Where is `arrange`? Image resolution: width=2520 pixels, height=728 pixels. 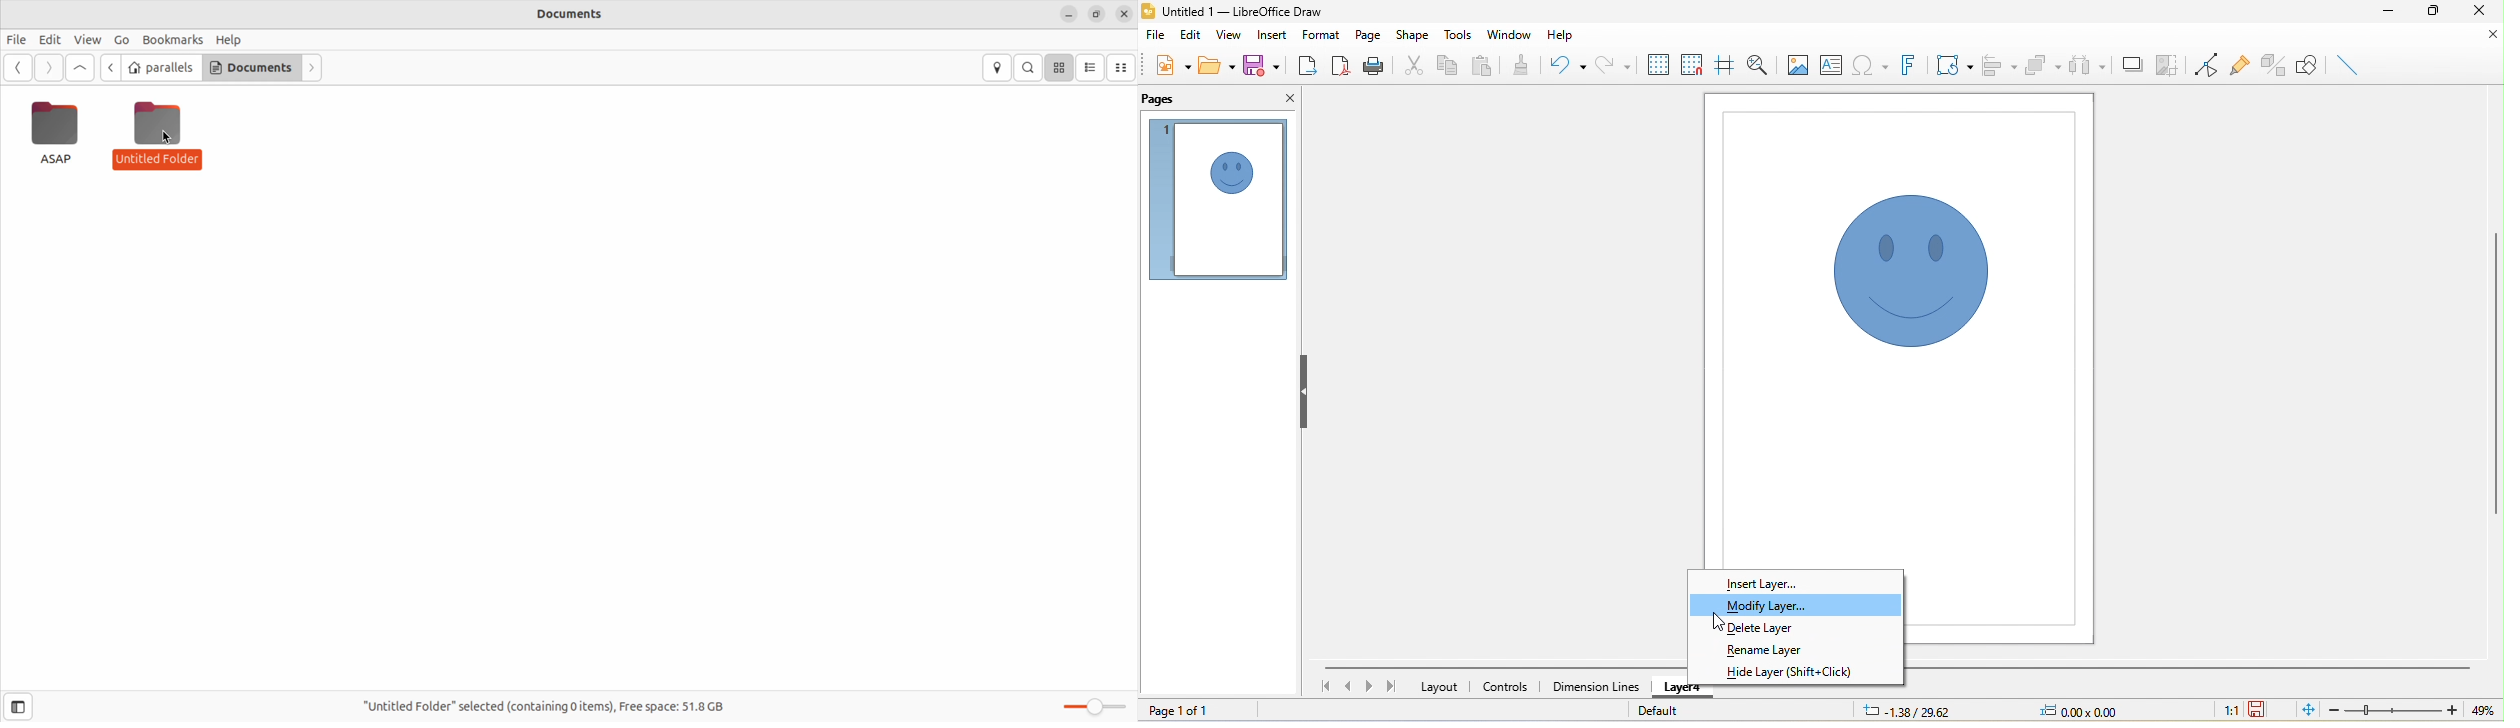 arrange is located at coordinates (2044, 65).